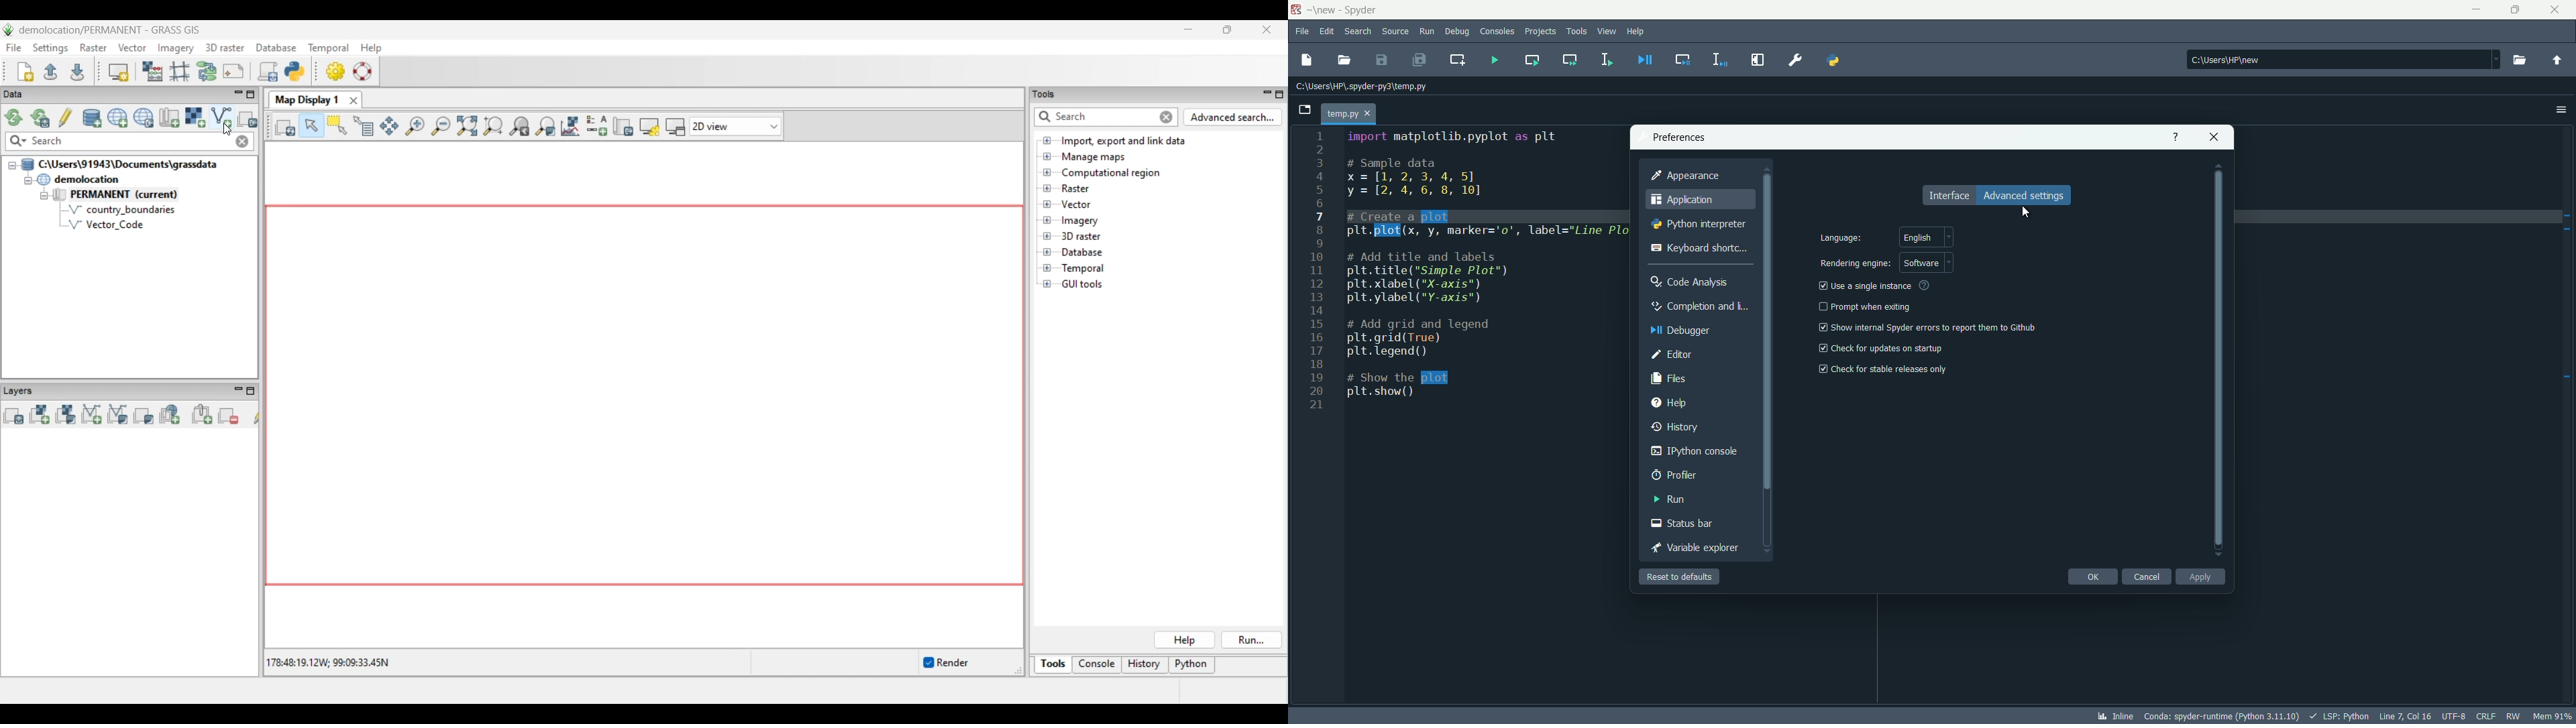 This screenshot has height=728, width=2576. What do you see at coordinates (1680, 199) in the screenshot?
I see `application` at bounding box center [1680, 199].